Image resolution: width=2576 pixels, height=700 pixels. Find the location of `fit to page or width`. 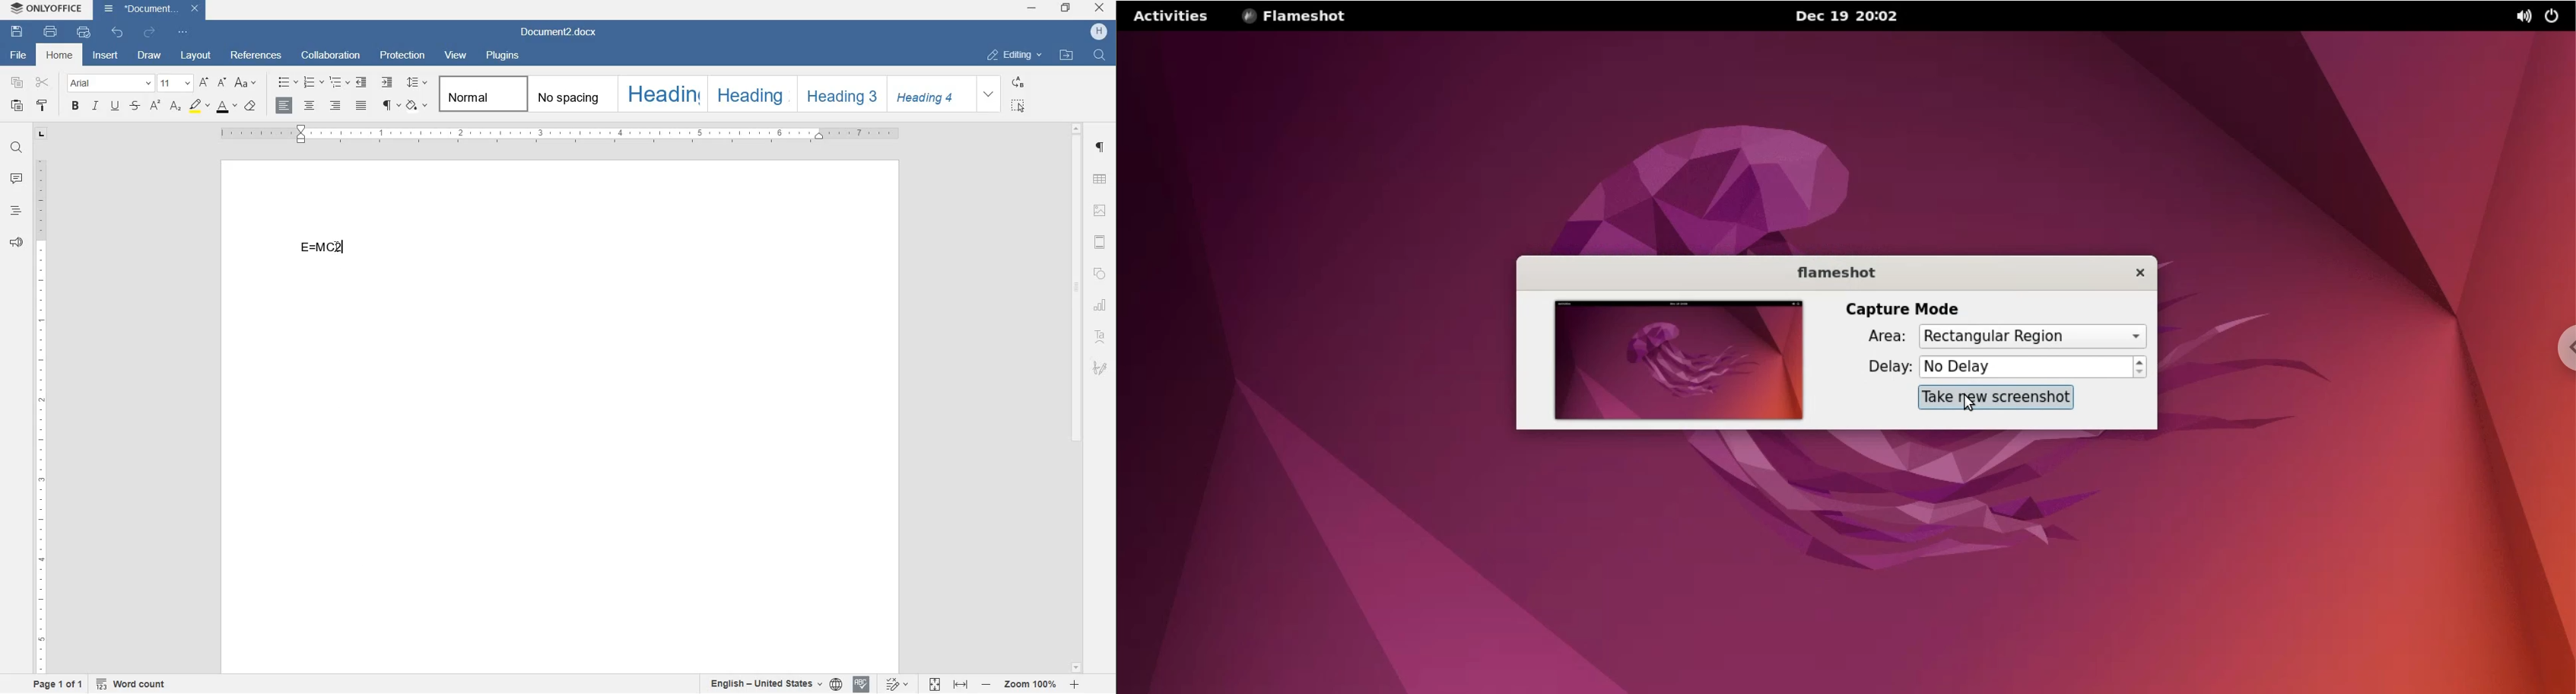

fit to page or width is located at coordinates (947, 684).